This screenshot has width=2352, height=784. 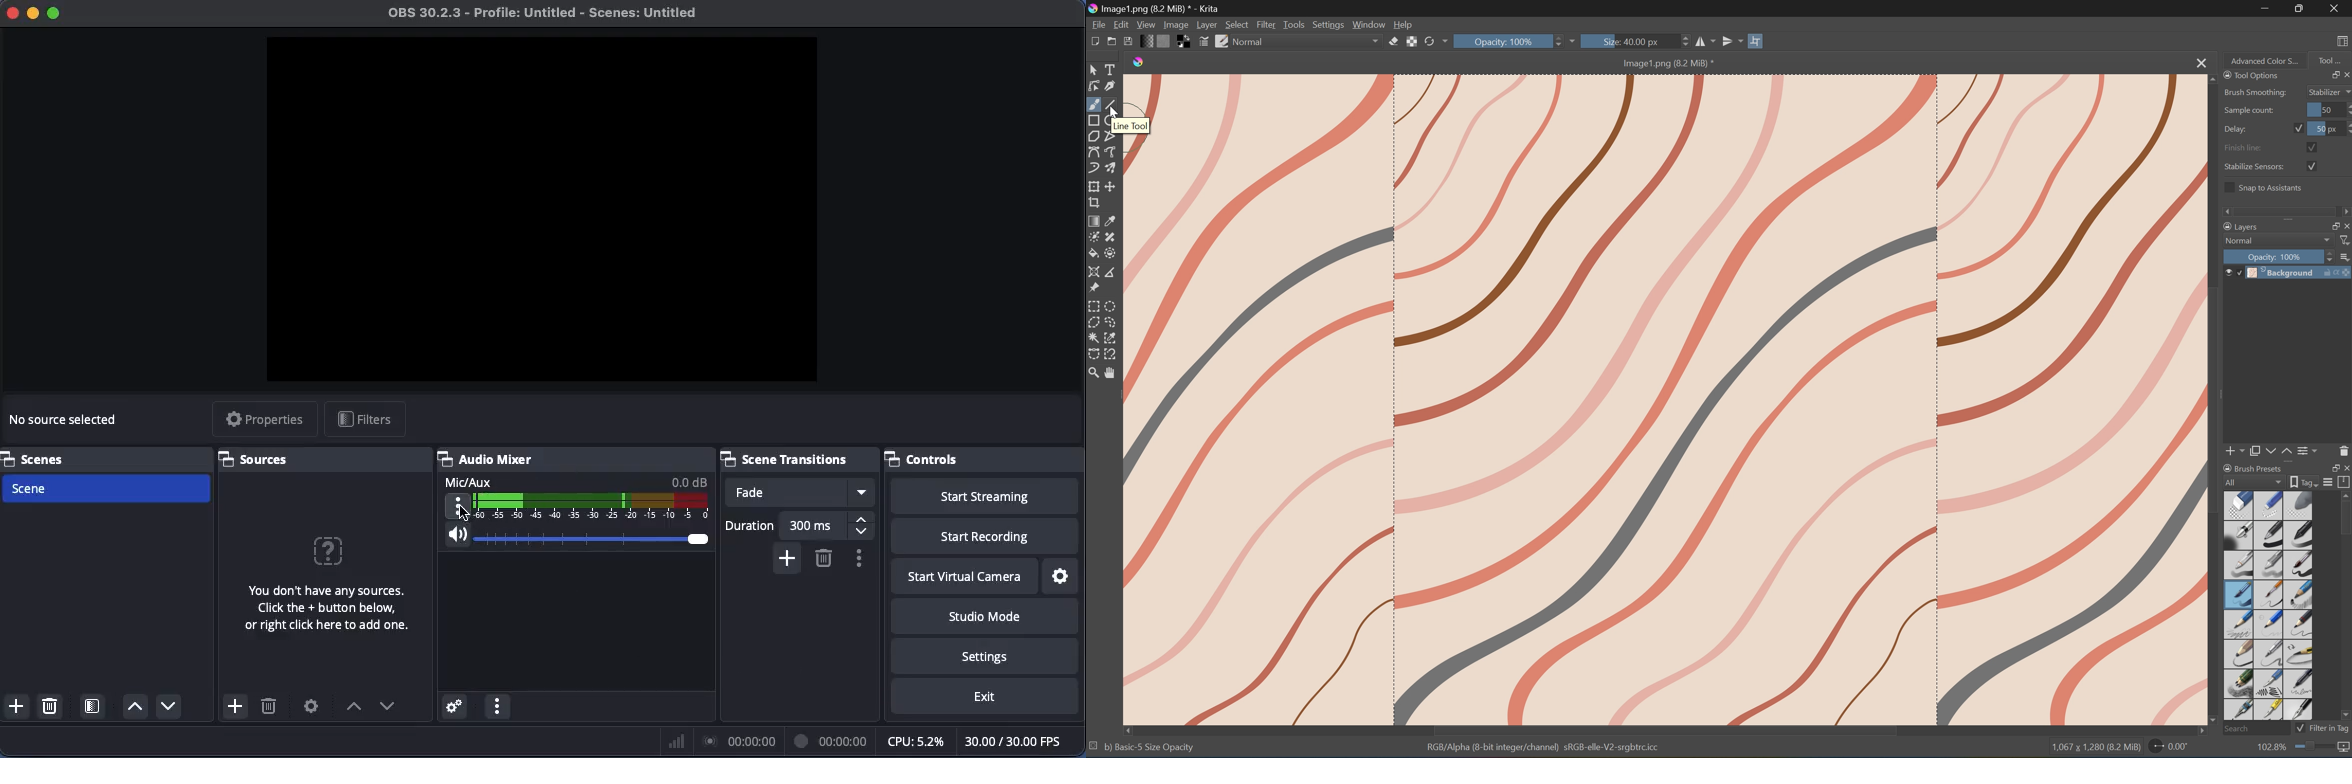 I want to click on Zoom tool, so click(x=1094, y=373).